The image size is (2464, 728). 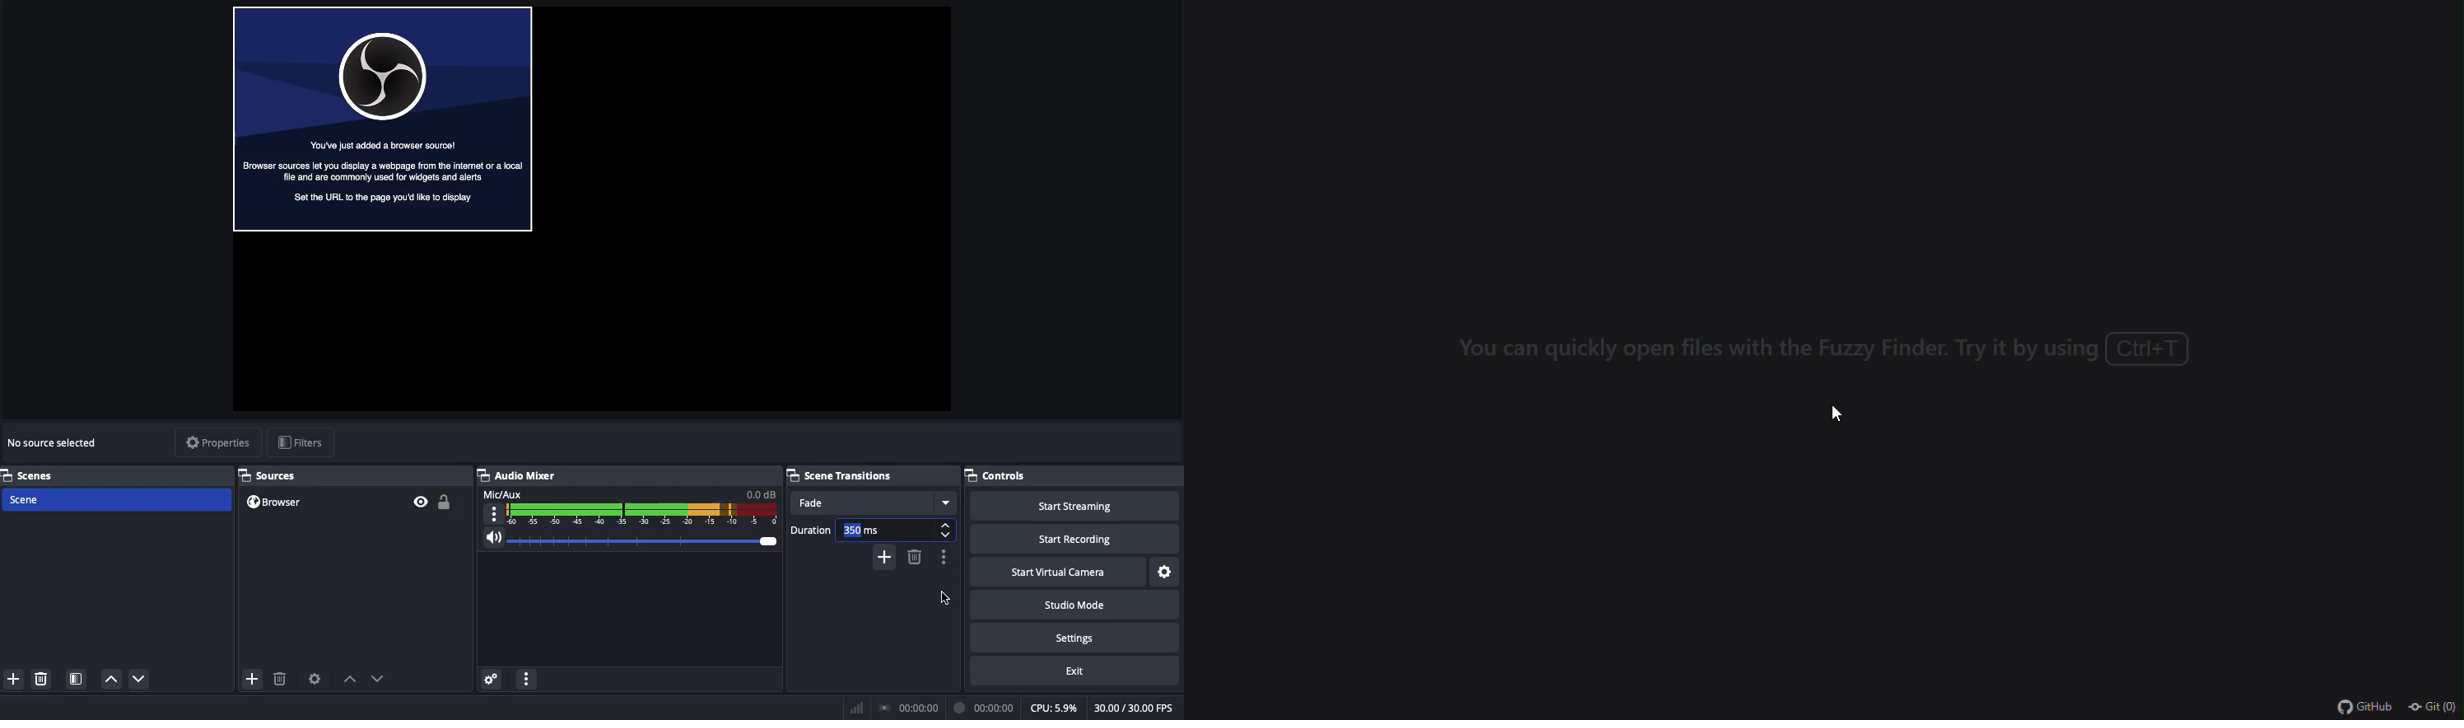 I want to click on Increase decrease , so click(x=947, y=531).